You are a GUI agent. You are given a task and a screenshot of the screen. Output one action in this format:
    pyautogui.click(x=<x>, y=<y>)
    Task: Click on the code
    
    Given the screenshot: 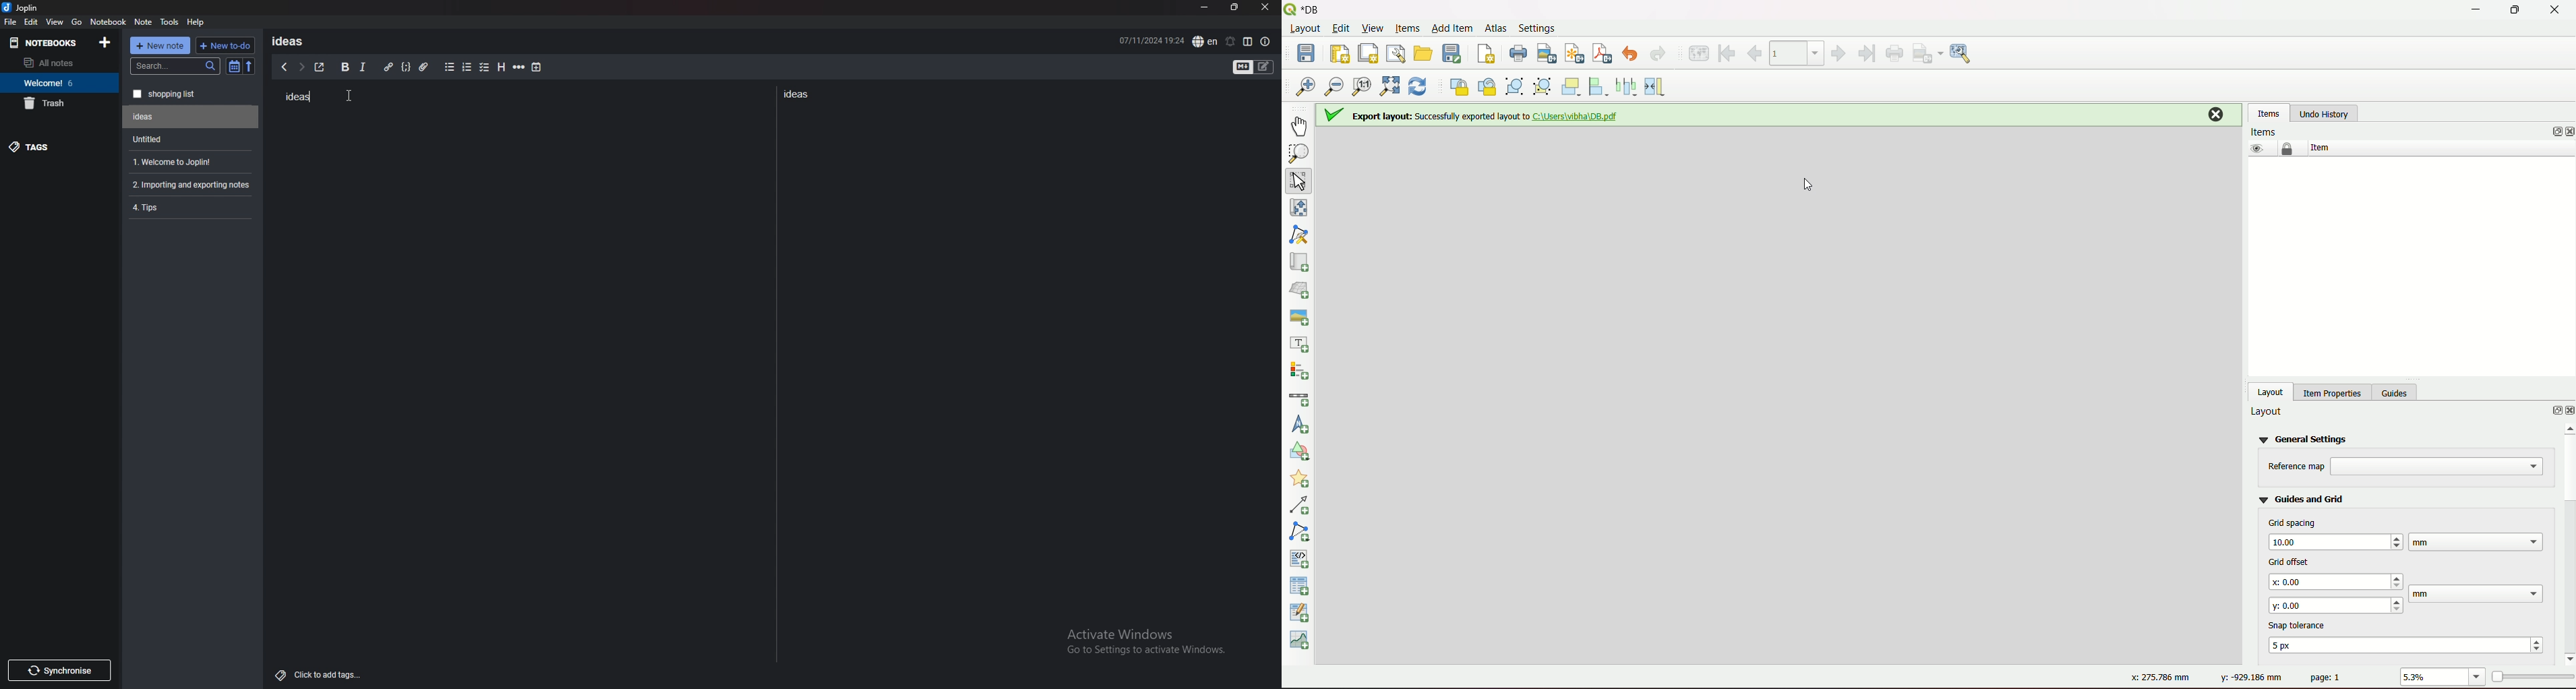 What is the action you would take?
    pyautogui.click(x=405, y=67)
    